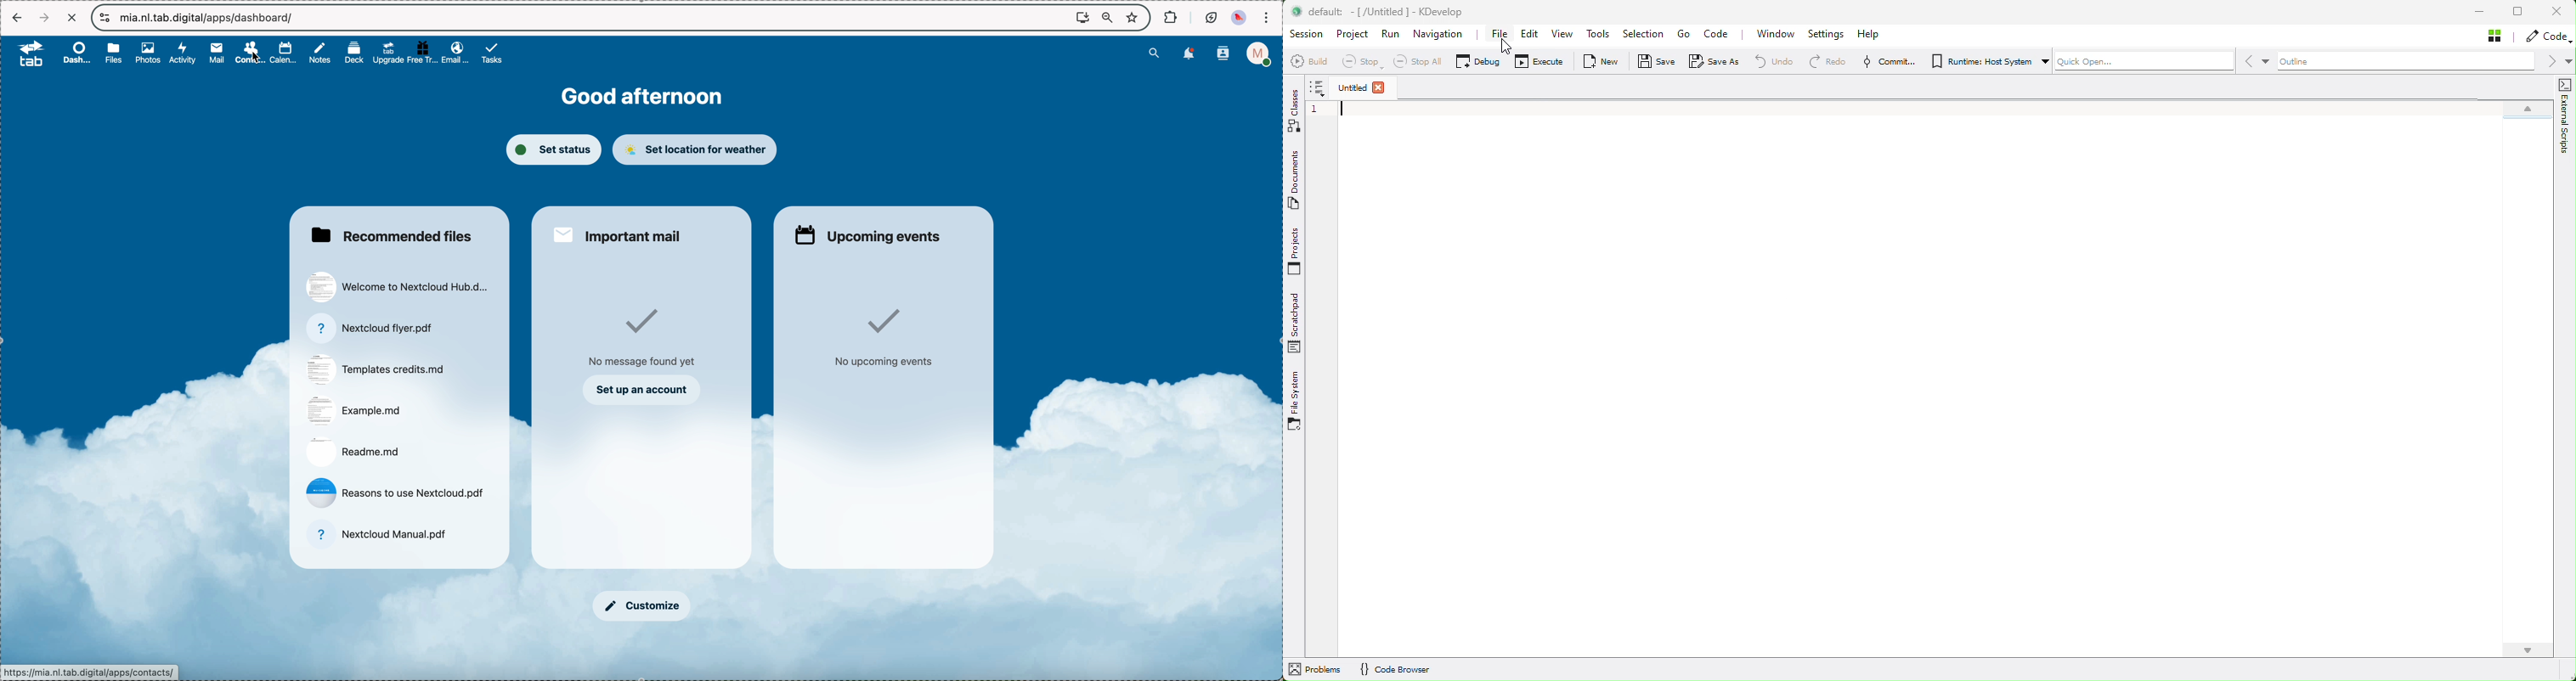  I want to click on logo, so click(25, 53).